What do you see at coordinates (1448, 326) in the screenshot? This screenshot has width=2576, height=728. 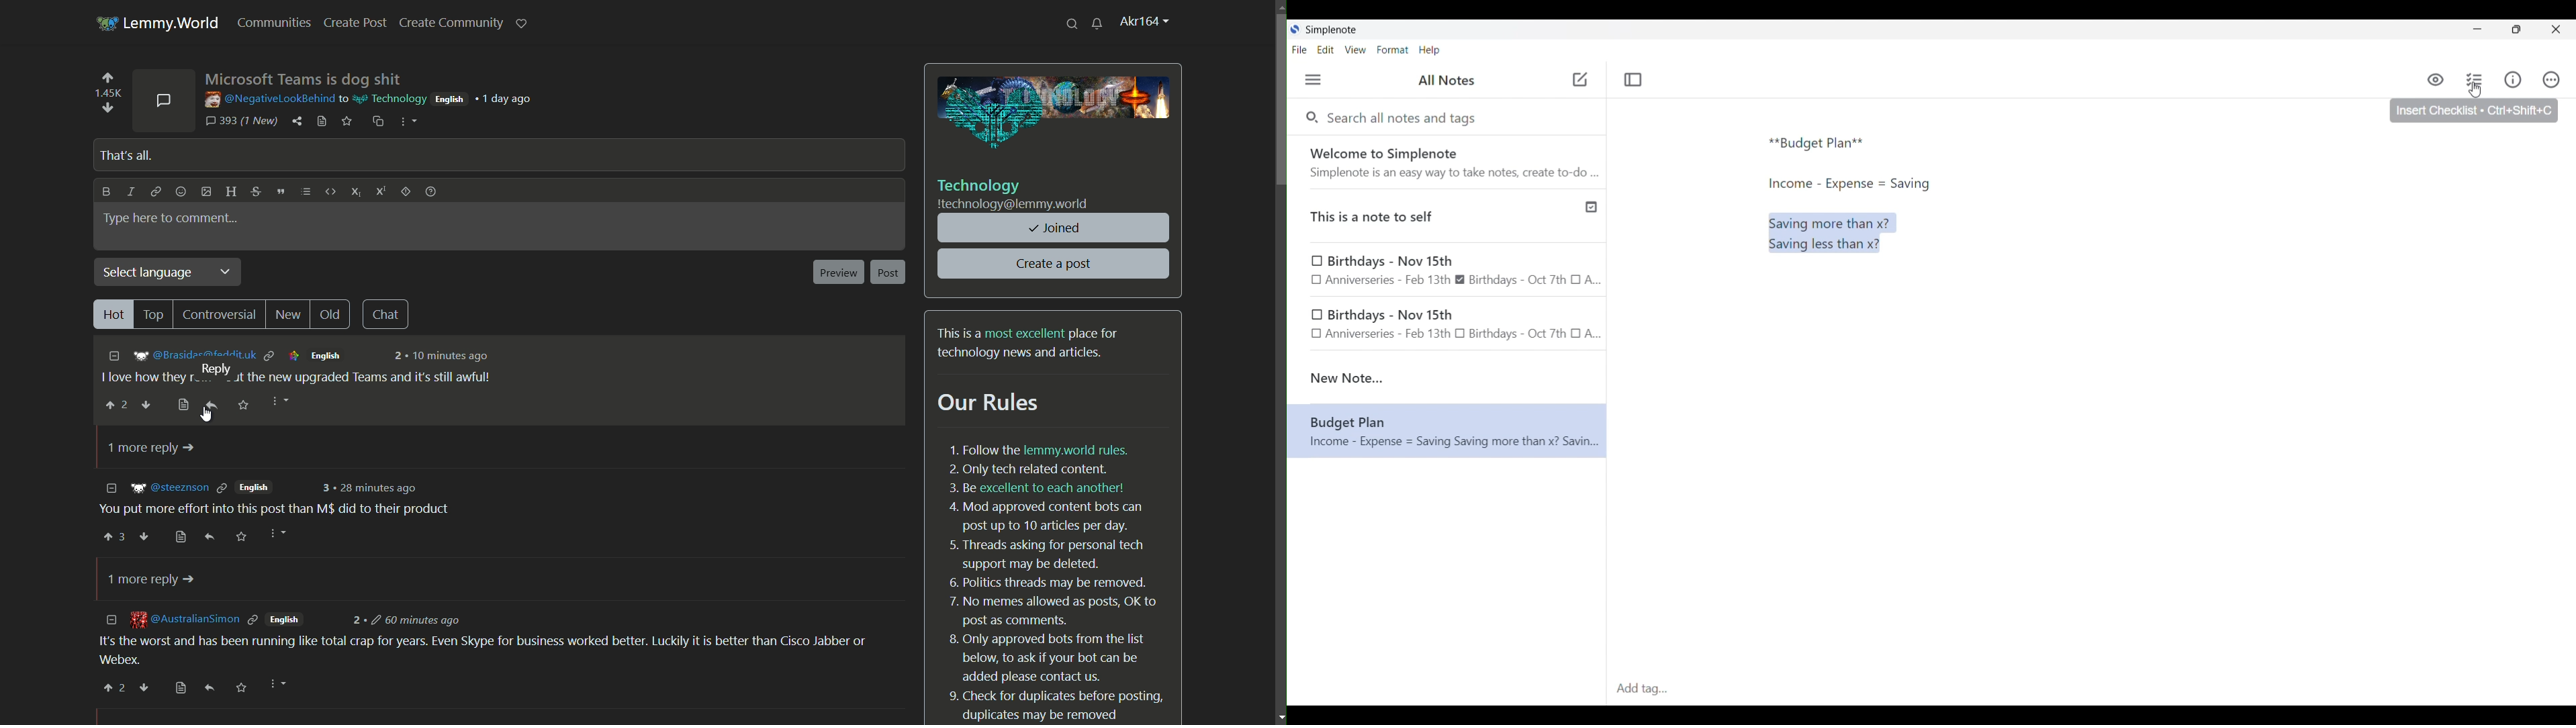 I see `birthday note` at bounding box center [1448, 326].